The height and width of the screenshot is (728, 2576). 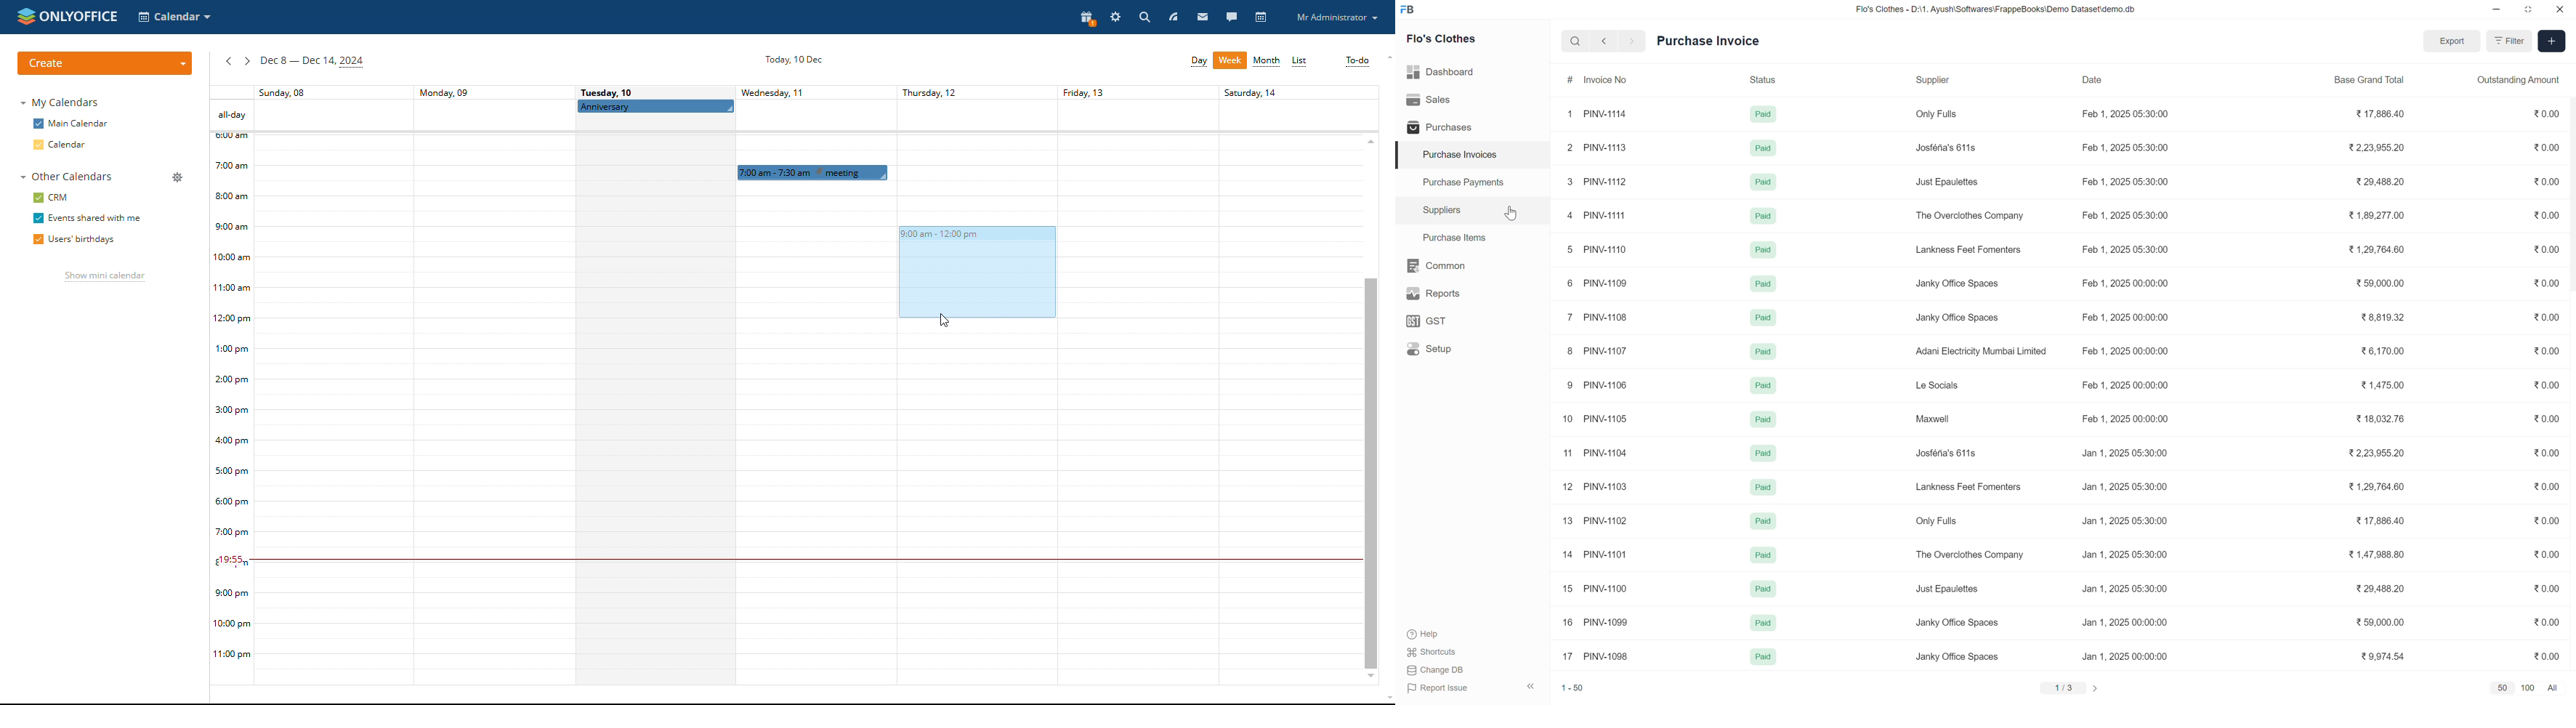 What do you see at coordinates (1937, 385) in the screenshot?
I see `Le Socials` at bounding box center [1937, 385].